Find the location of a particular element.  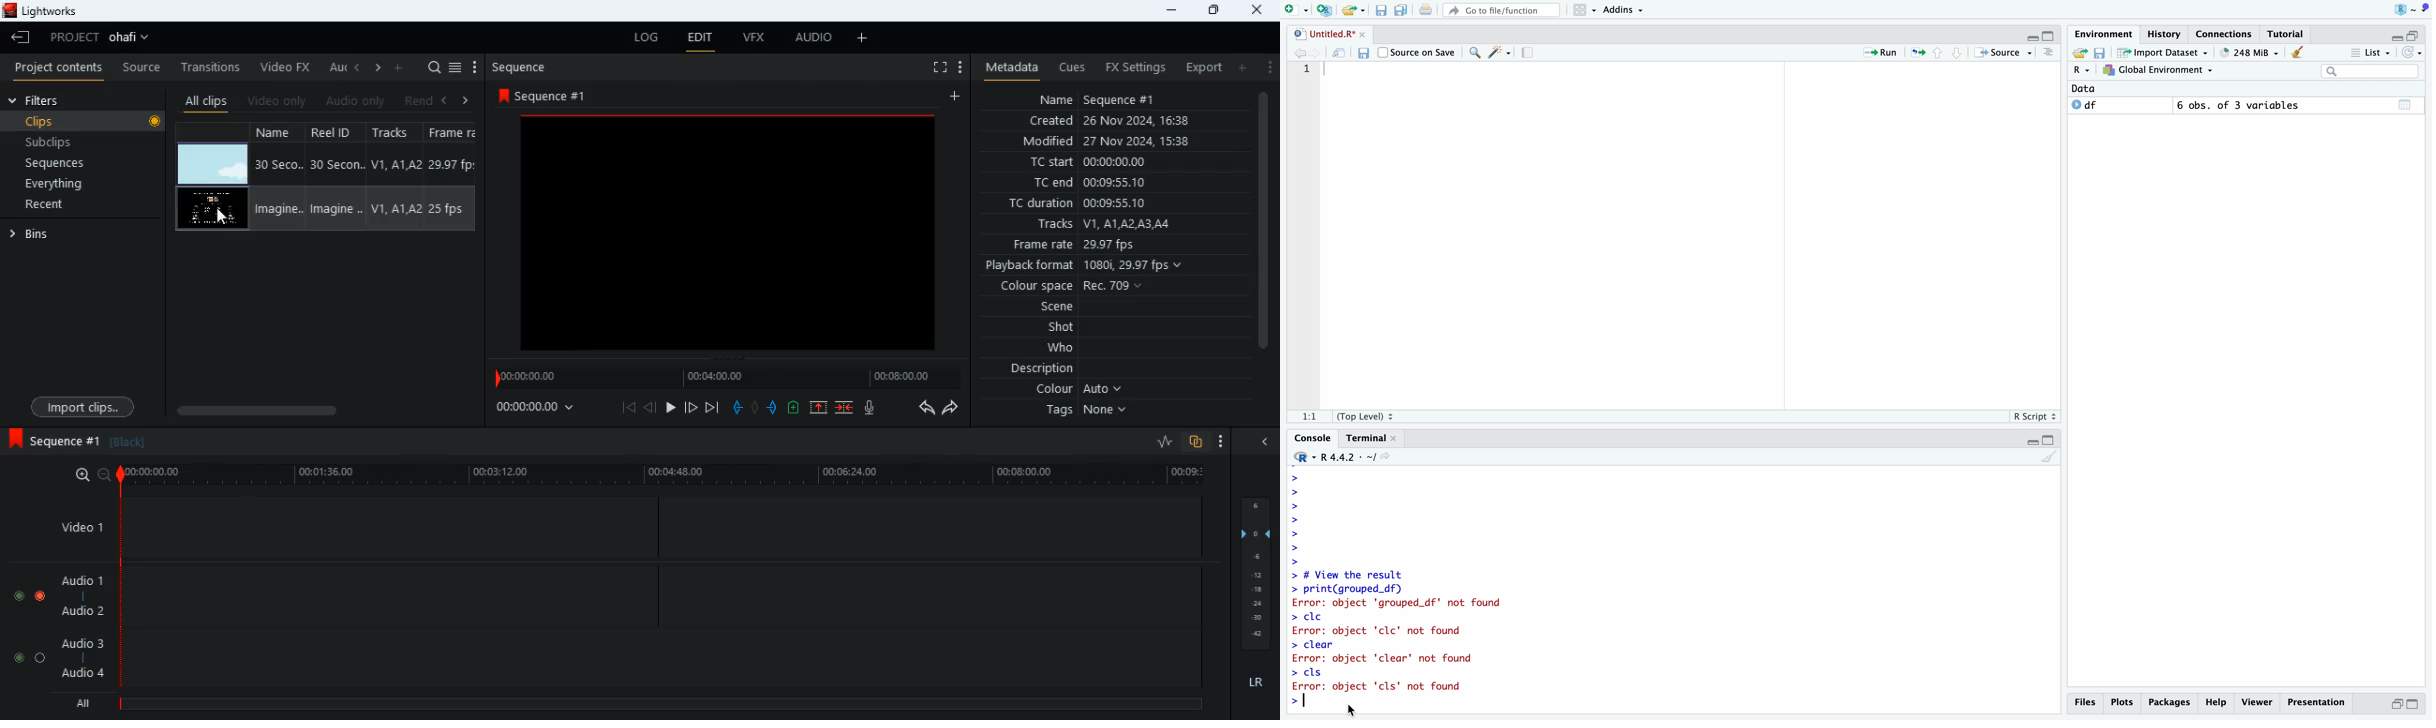

fx settings is located at coordinates (1133, 66).